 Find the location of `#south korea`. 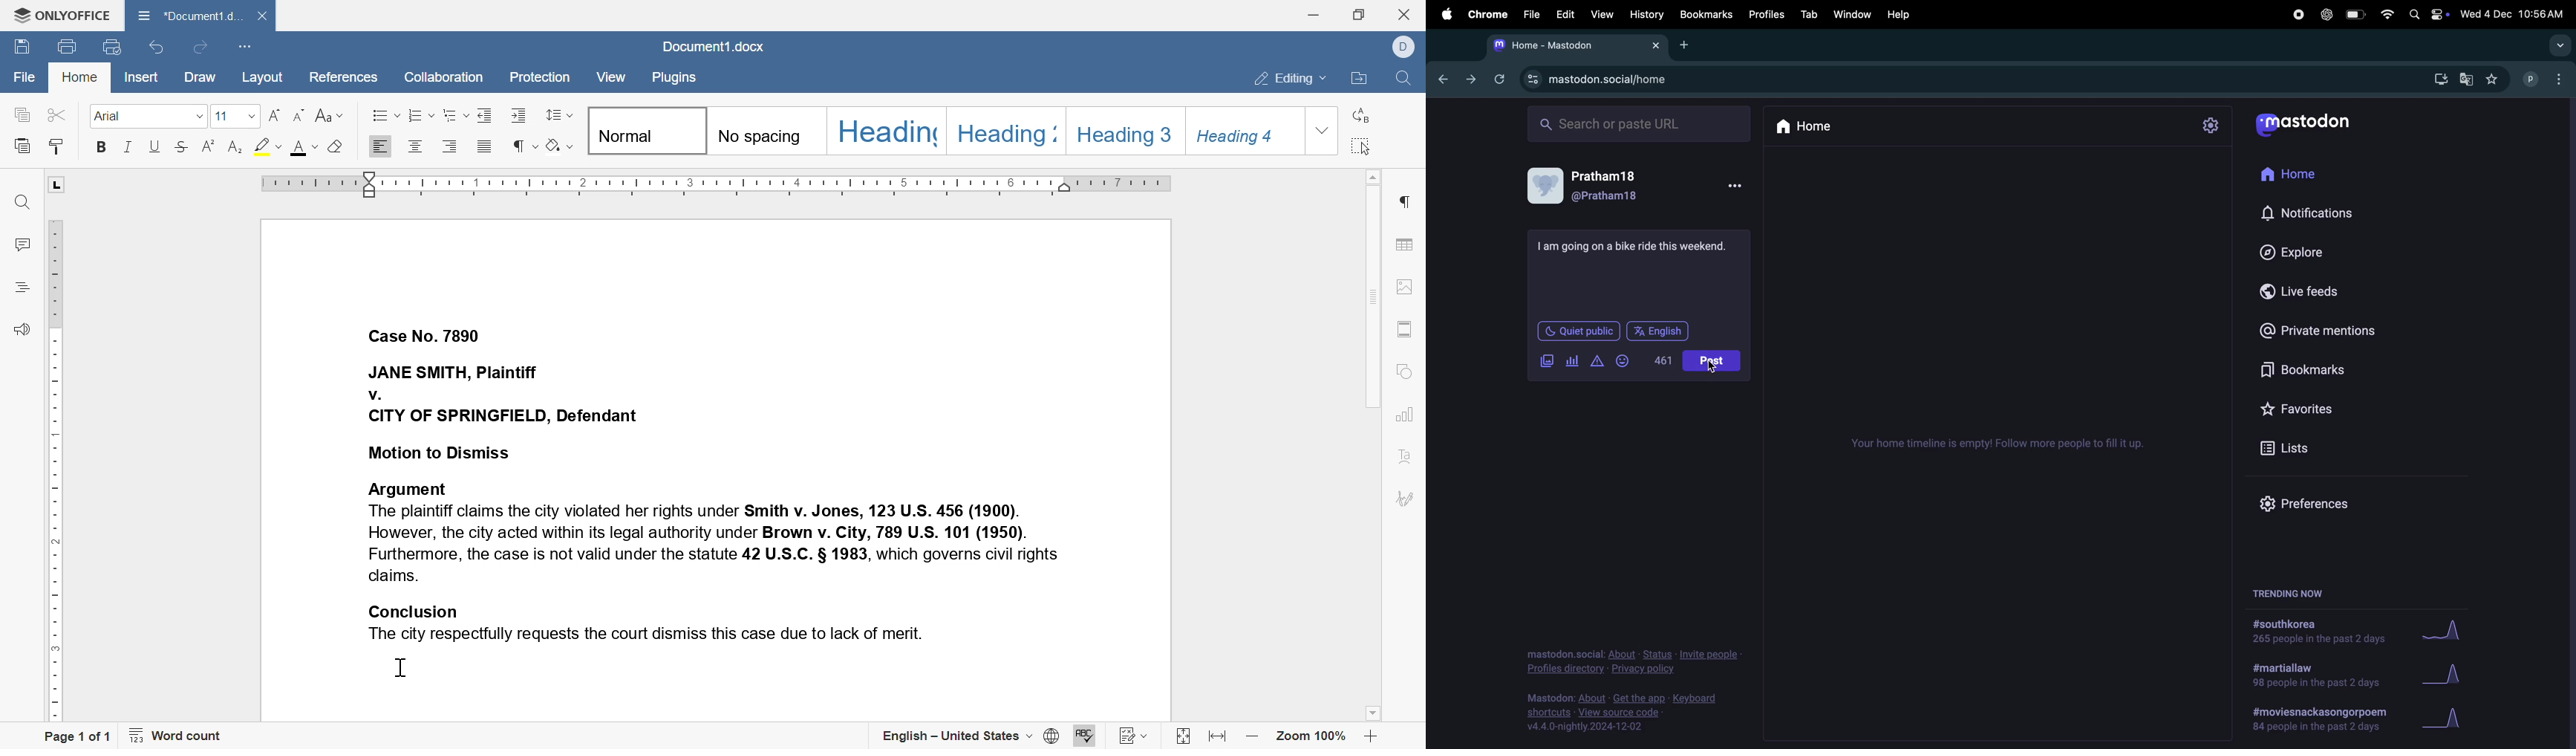

#south korea is located at coordinates (2318, 631).